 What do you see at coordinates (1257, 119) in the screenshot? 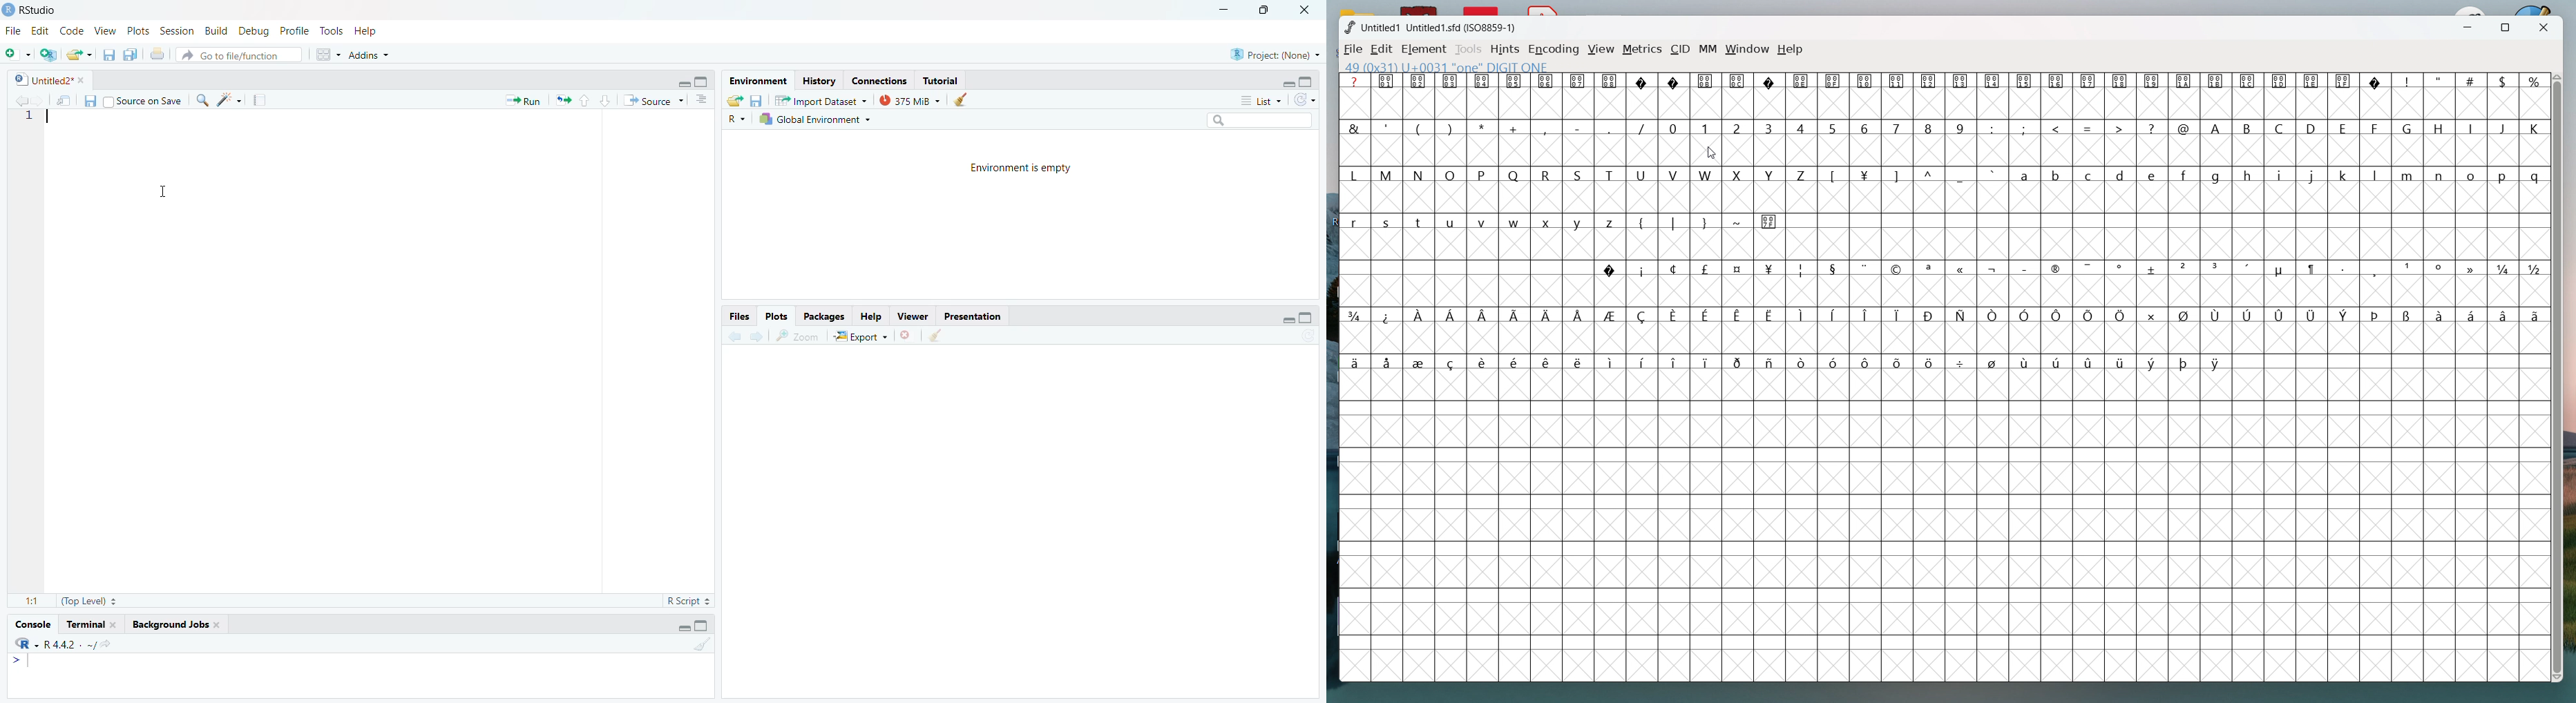
I see `search bar` at bounding box center [1257, 119].